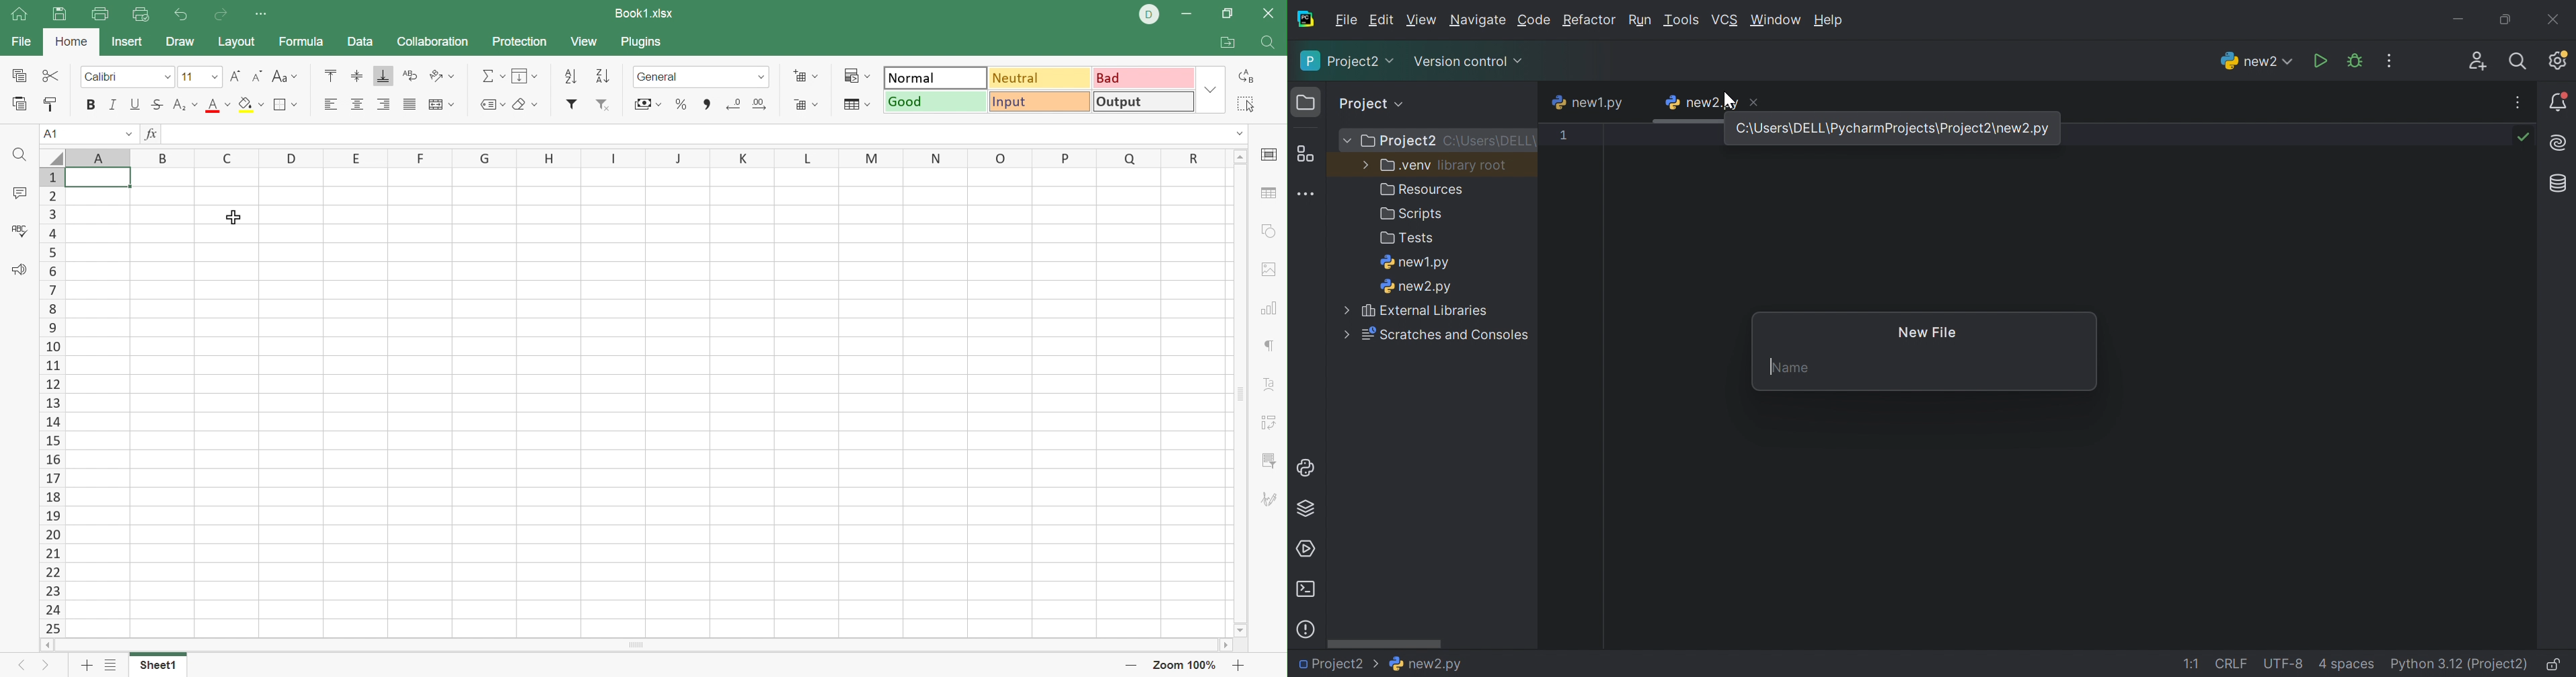 The width and height of the screenshot is (2576, 700). I want to click on Cursor, so click(236, 218).